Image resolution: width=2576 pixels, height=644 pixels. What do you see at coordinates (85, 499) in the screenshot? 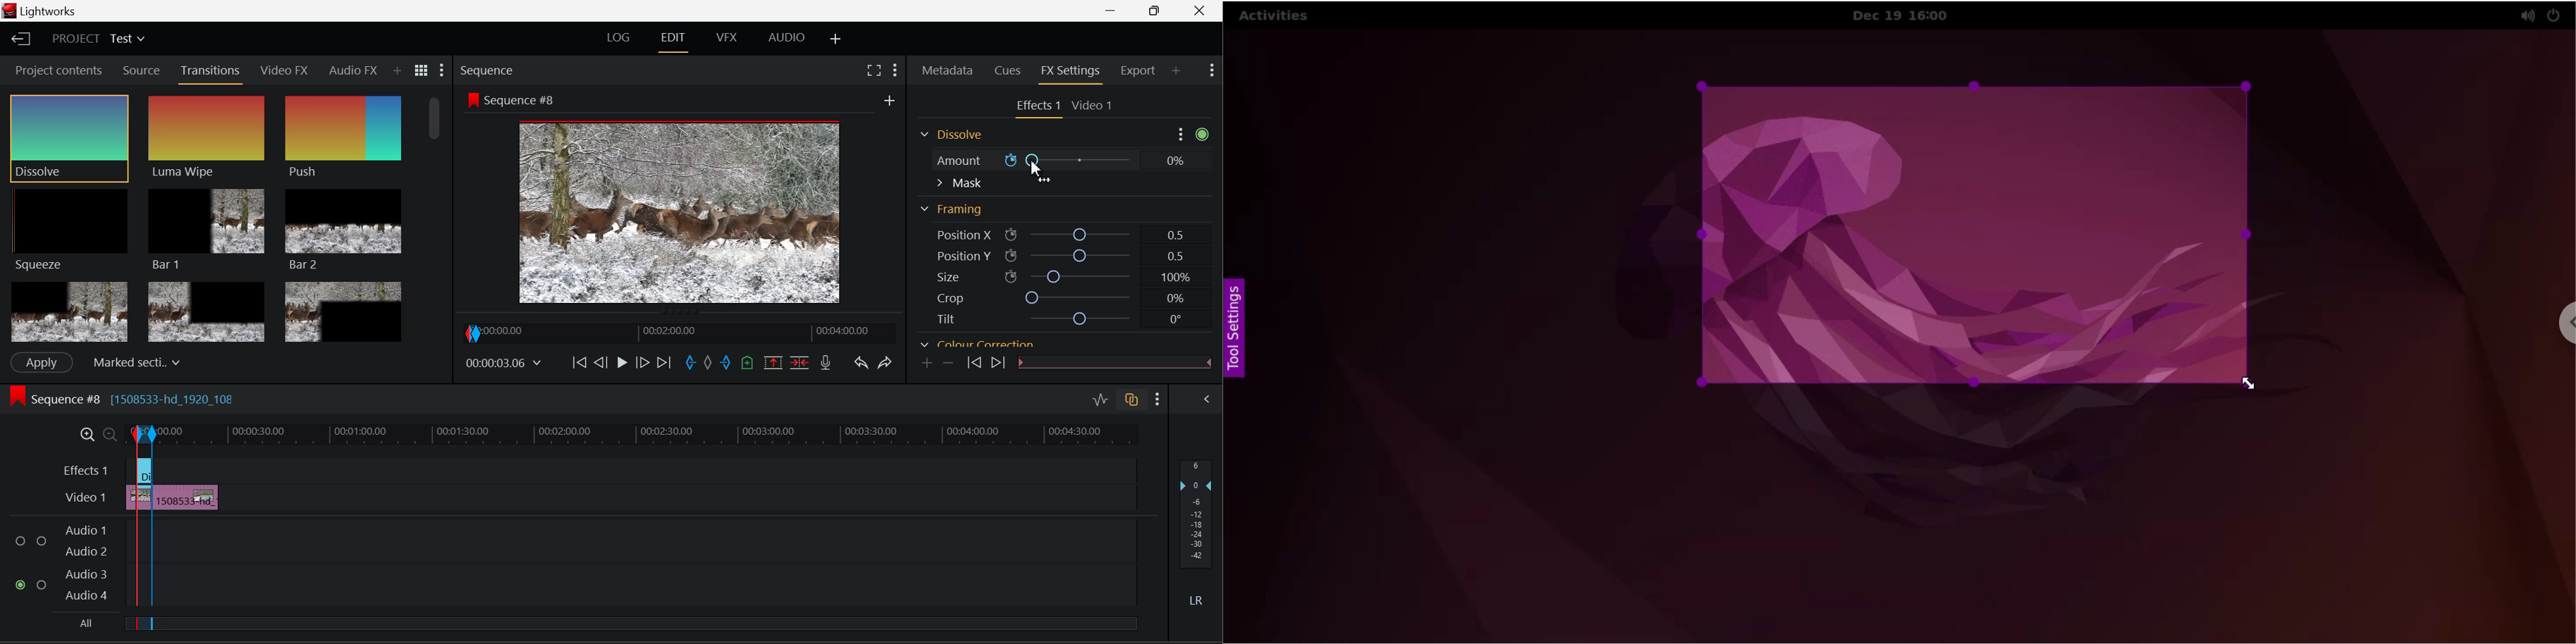
I see `Video Layer` at bounding box center [85, 499].